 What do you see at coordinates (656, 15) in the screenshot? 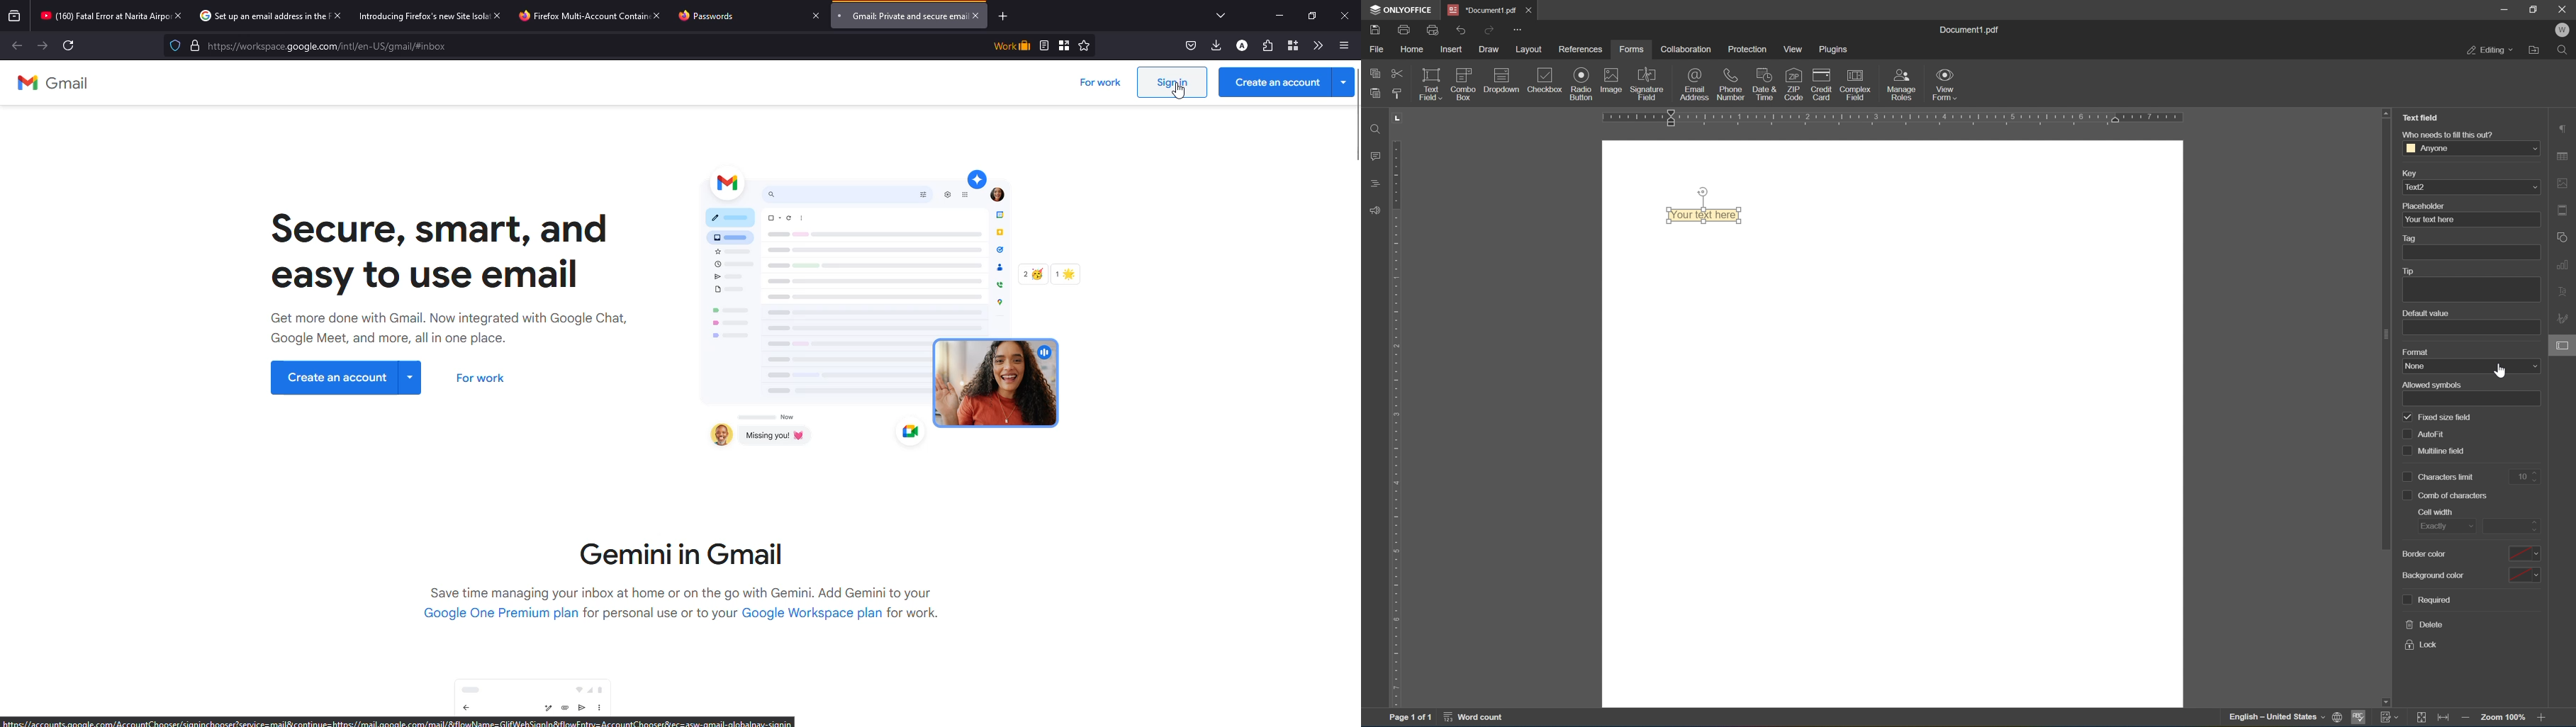
I see `close` at bounding box center [656, 15].